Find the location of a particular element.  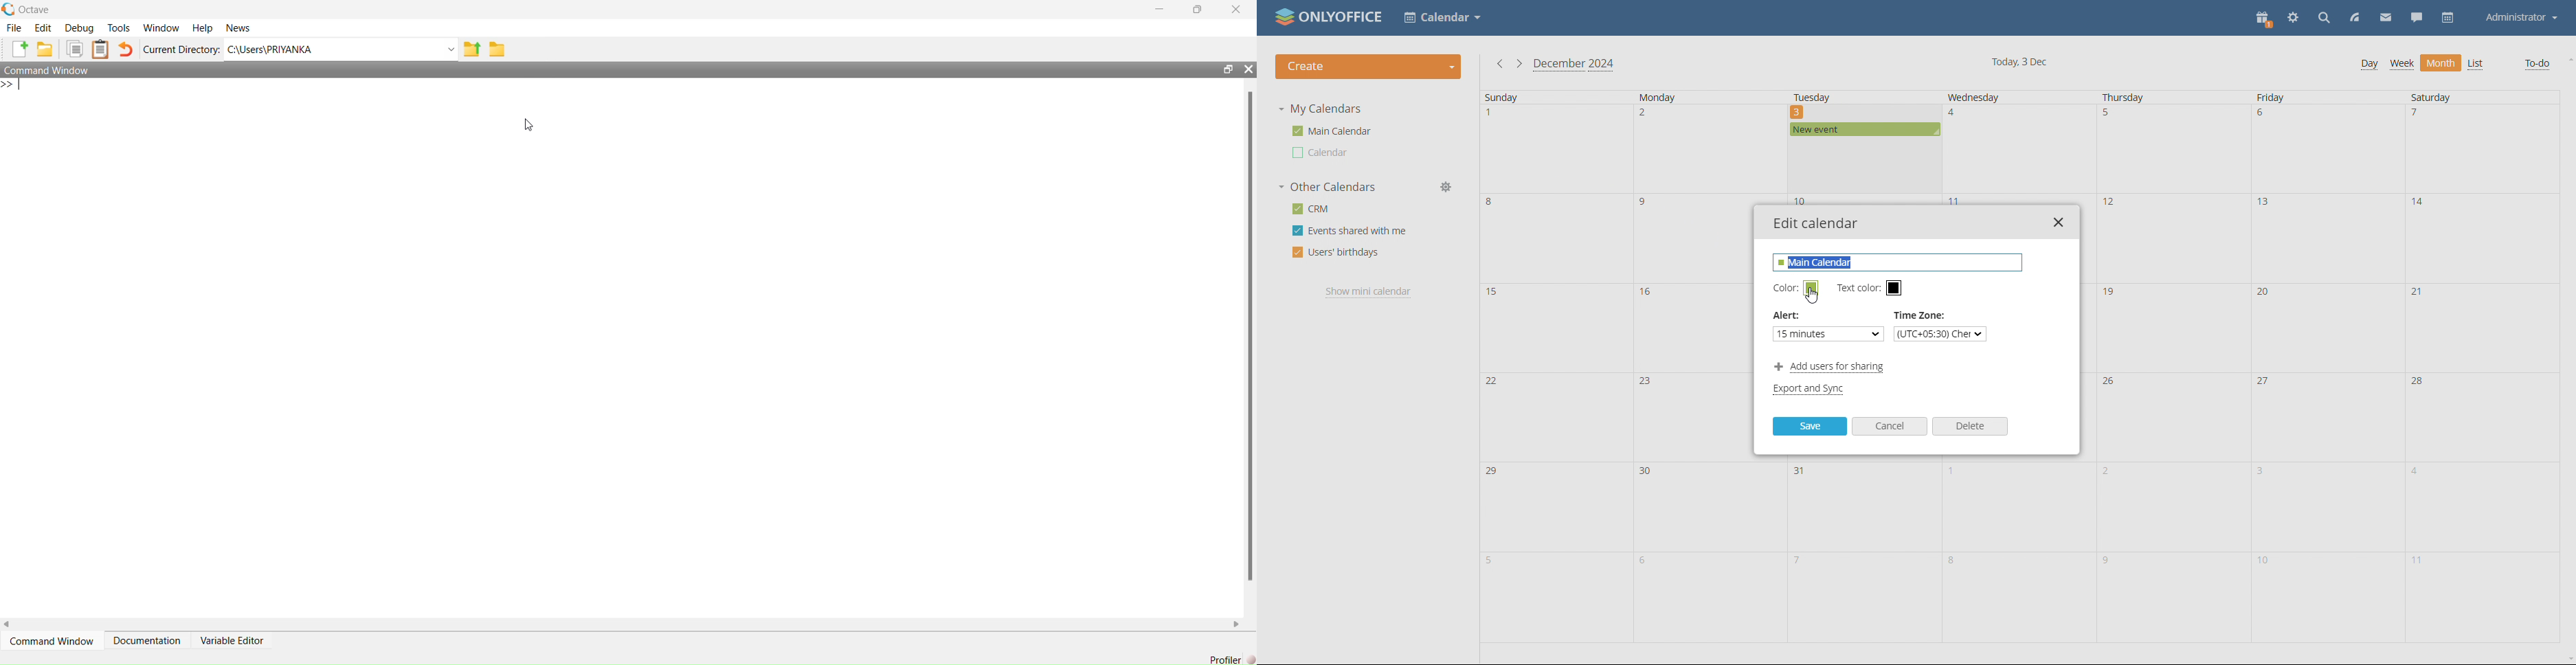

sunday is located at coordinates (1543, 98).